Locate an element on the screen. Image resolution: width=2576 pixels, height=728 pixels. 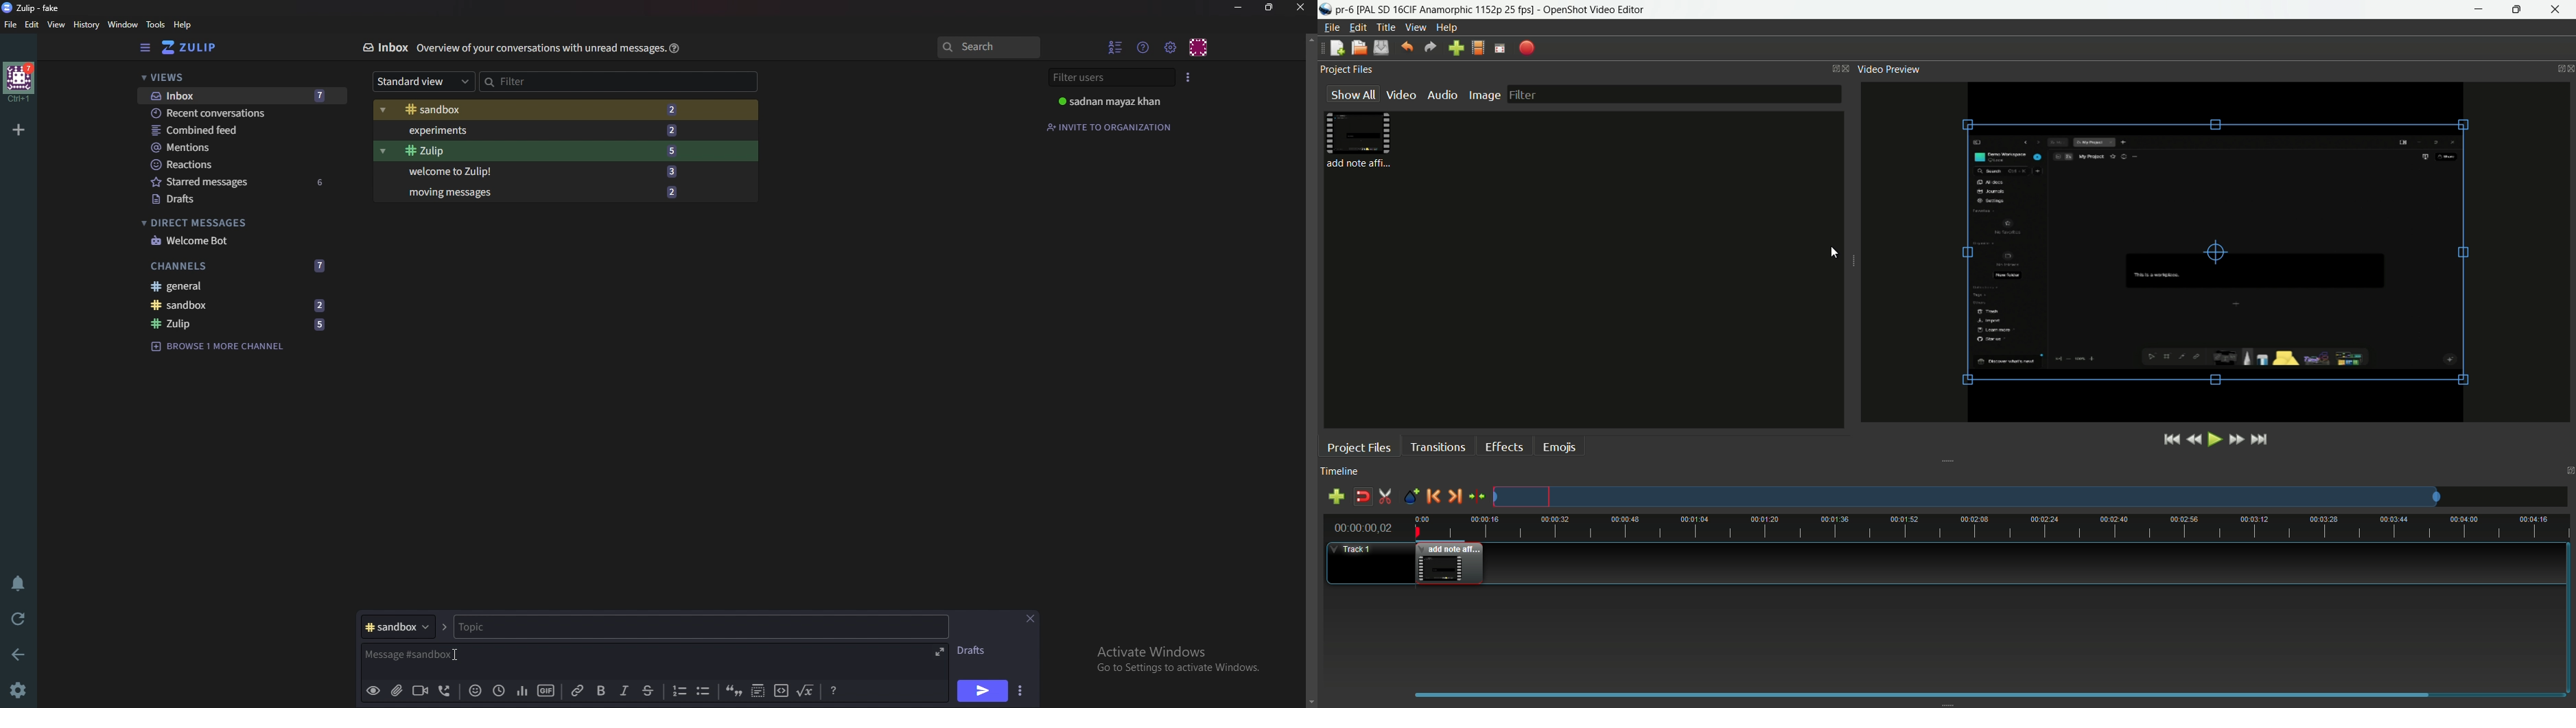
back is located at coordinates (21, 652).